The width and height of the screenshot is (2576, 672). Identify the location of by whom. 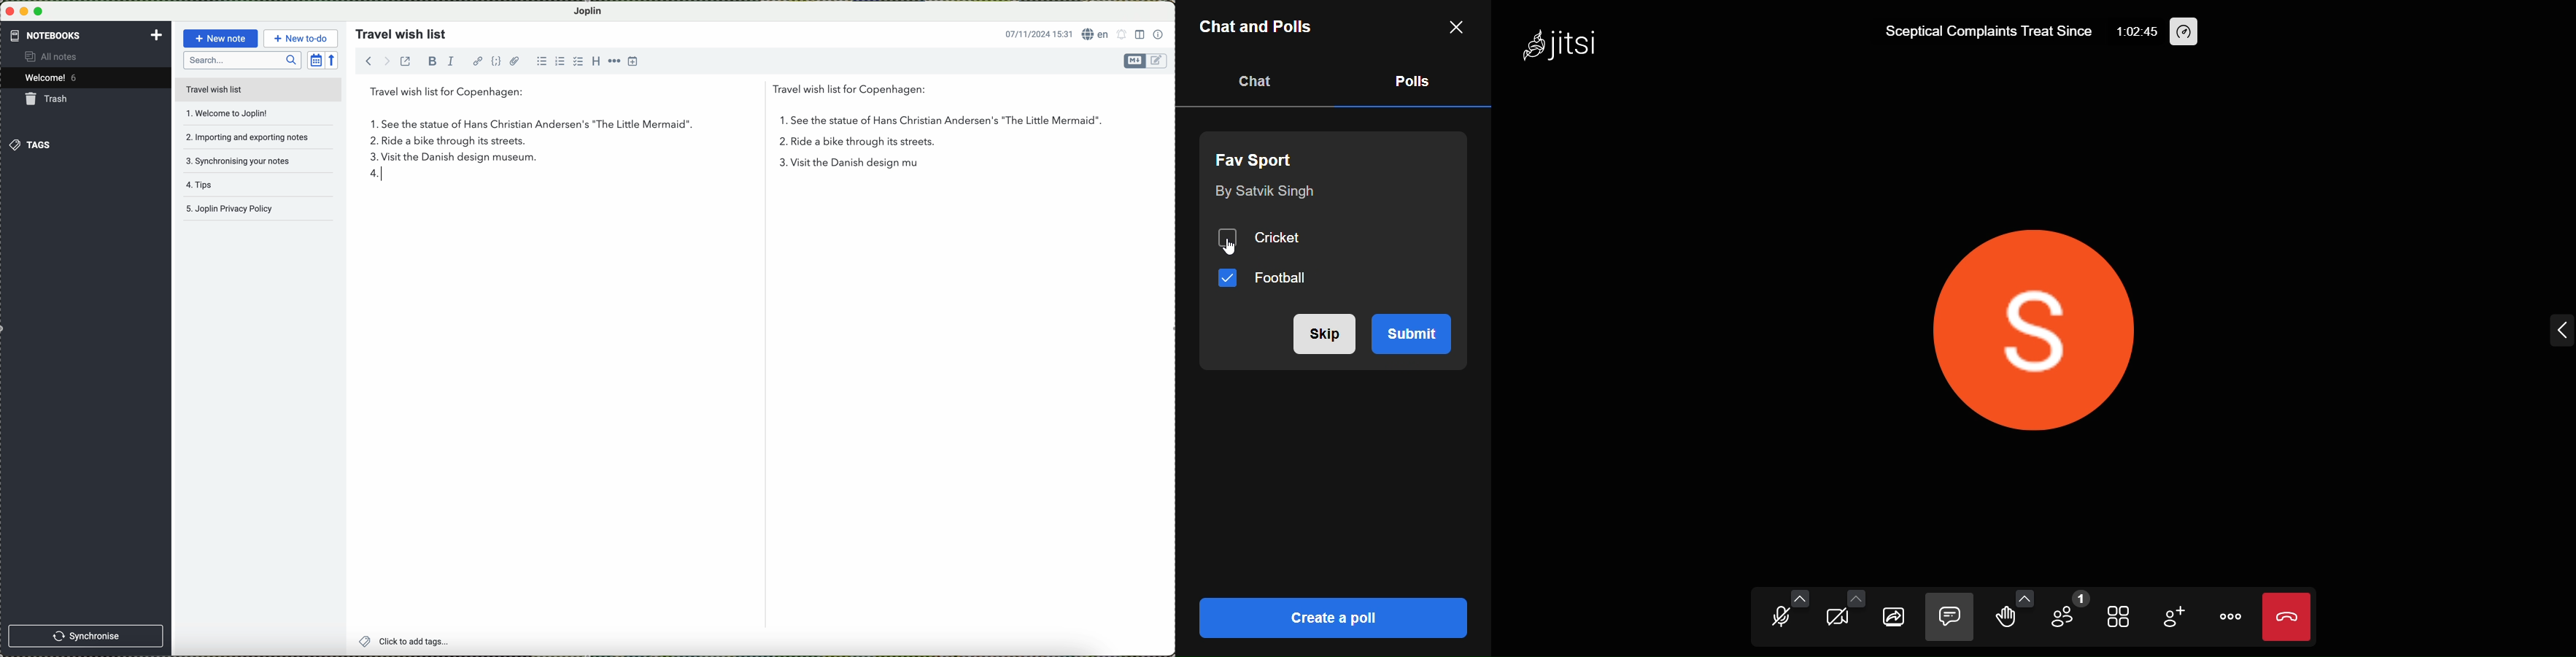
(1263, 193).